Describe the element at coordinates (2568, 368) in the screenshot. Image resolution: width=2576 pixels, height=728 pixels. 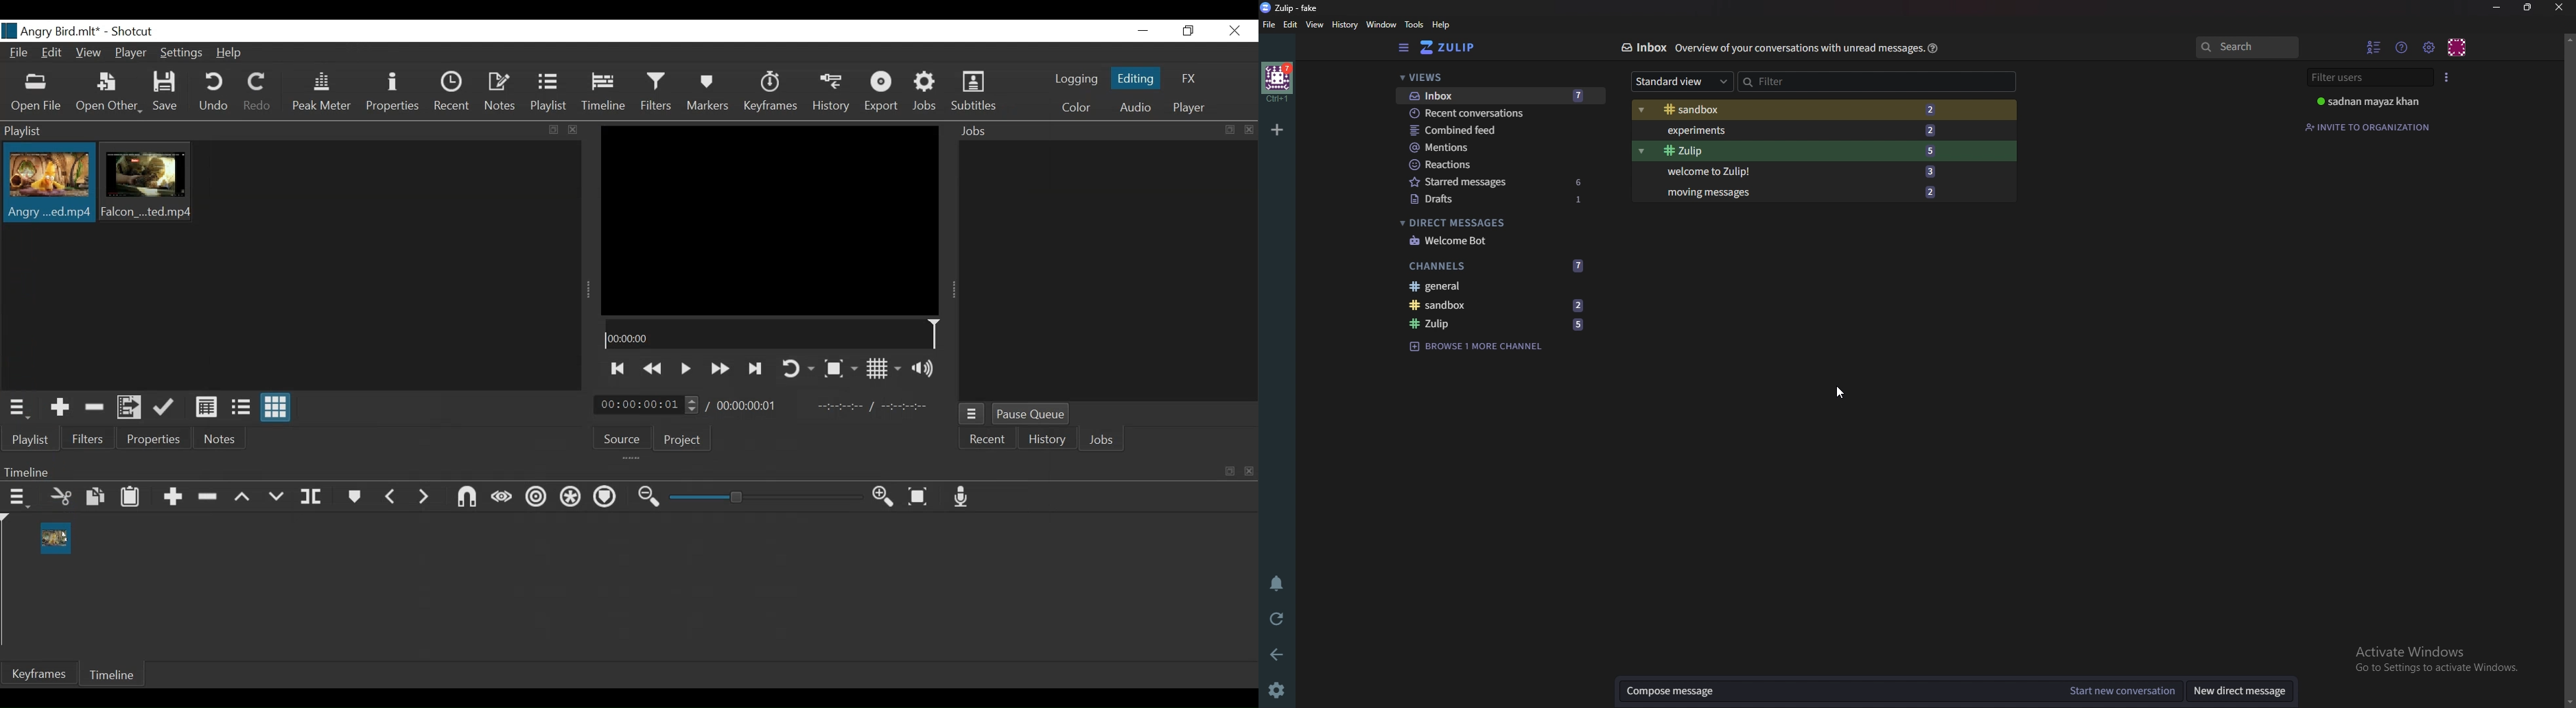
I see `scroll bar` at that location.